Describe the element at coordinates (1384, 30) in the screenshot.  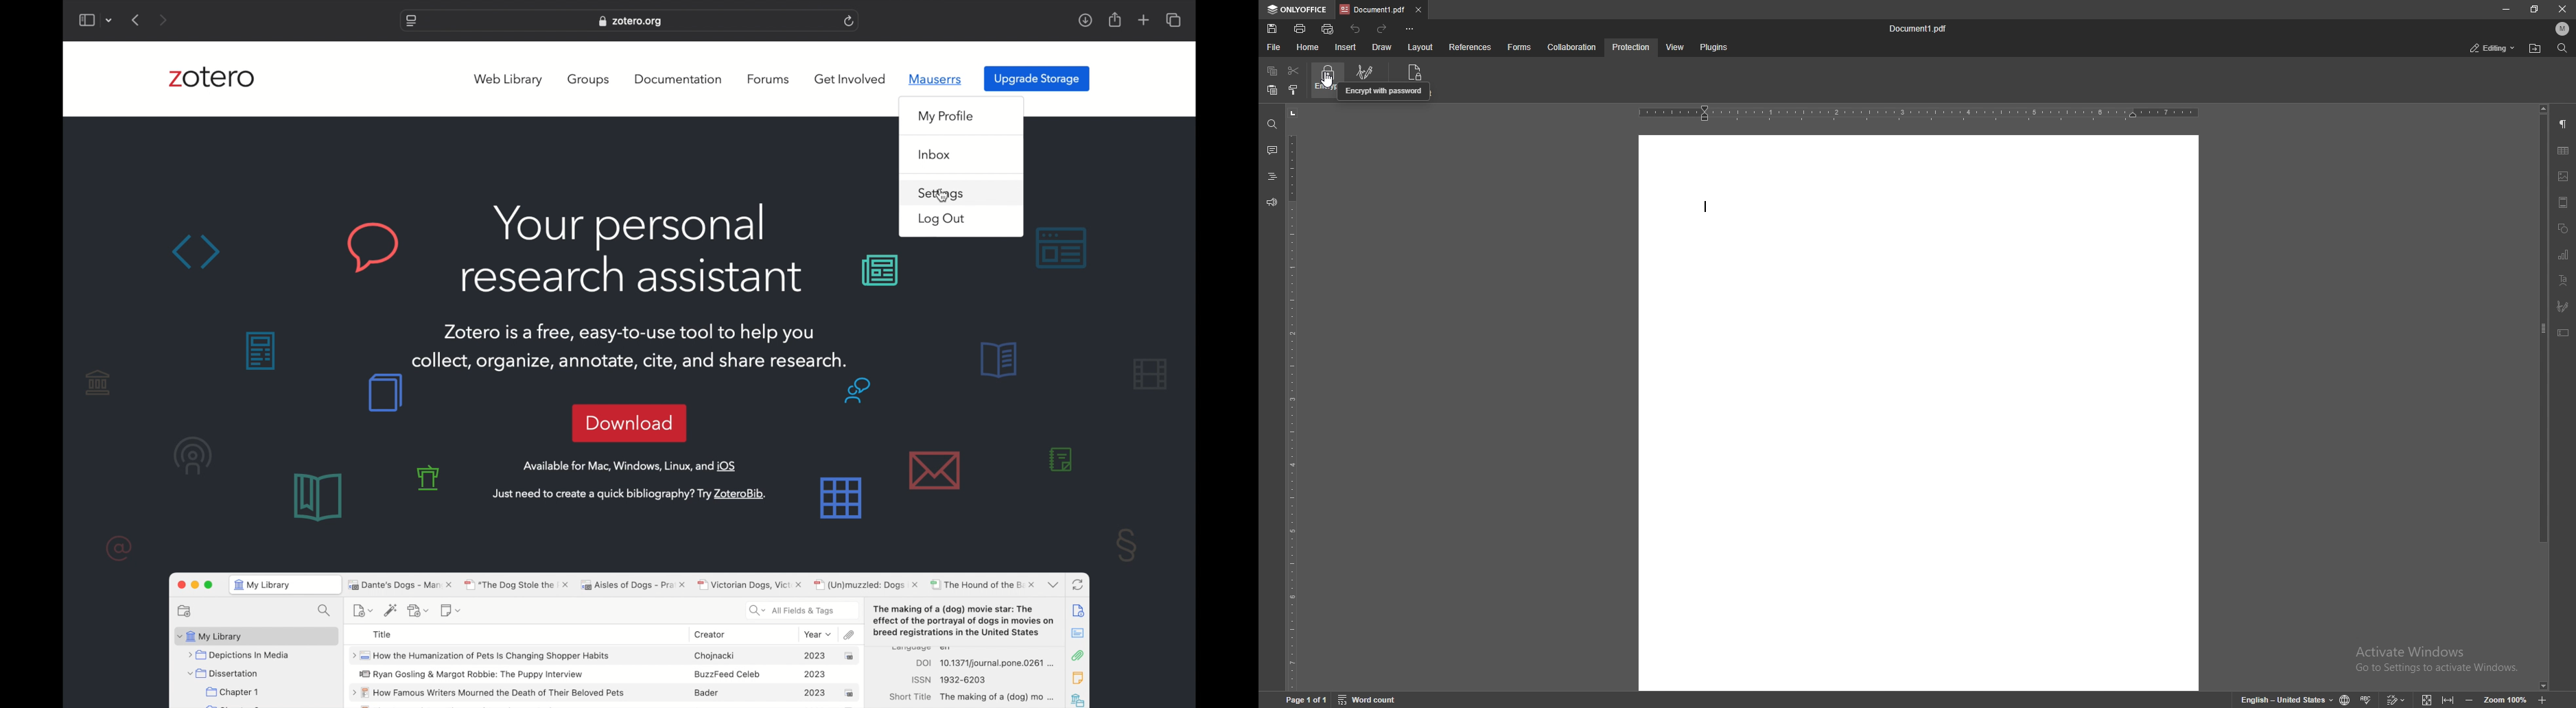
I see `redo` at that location.